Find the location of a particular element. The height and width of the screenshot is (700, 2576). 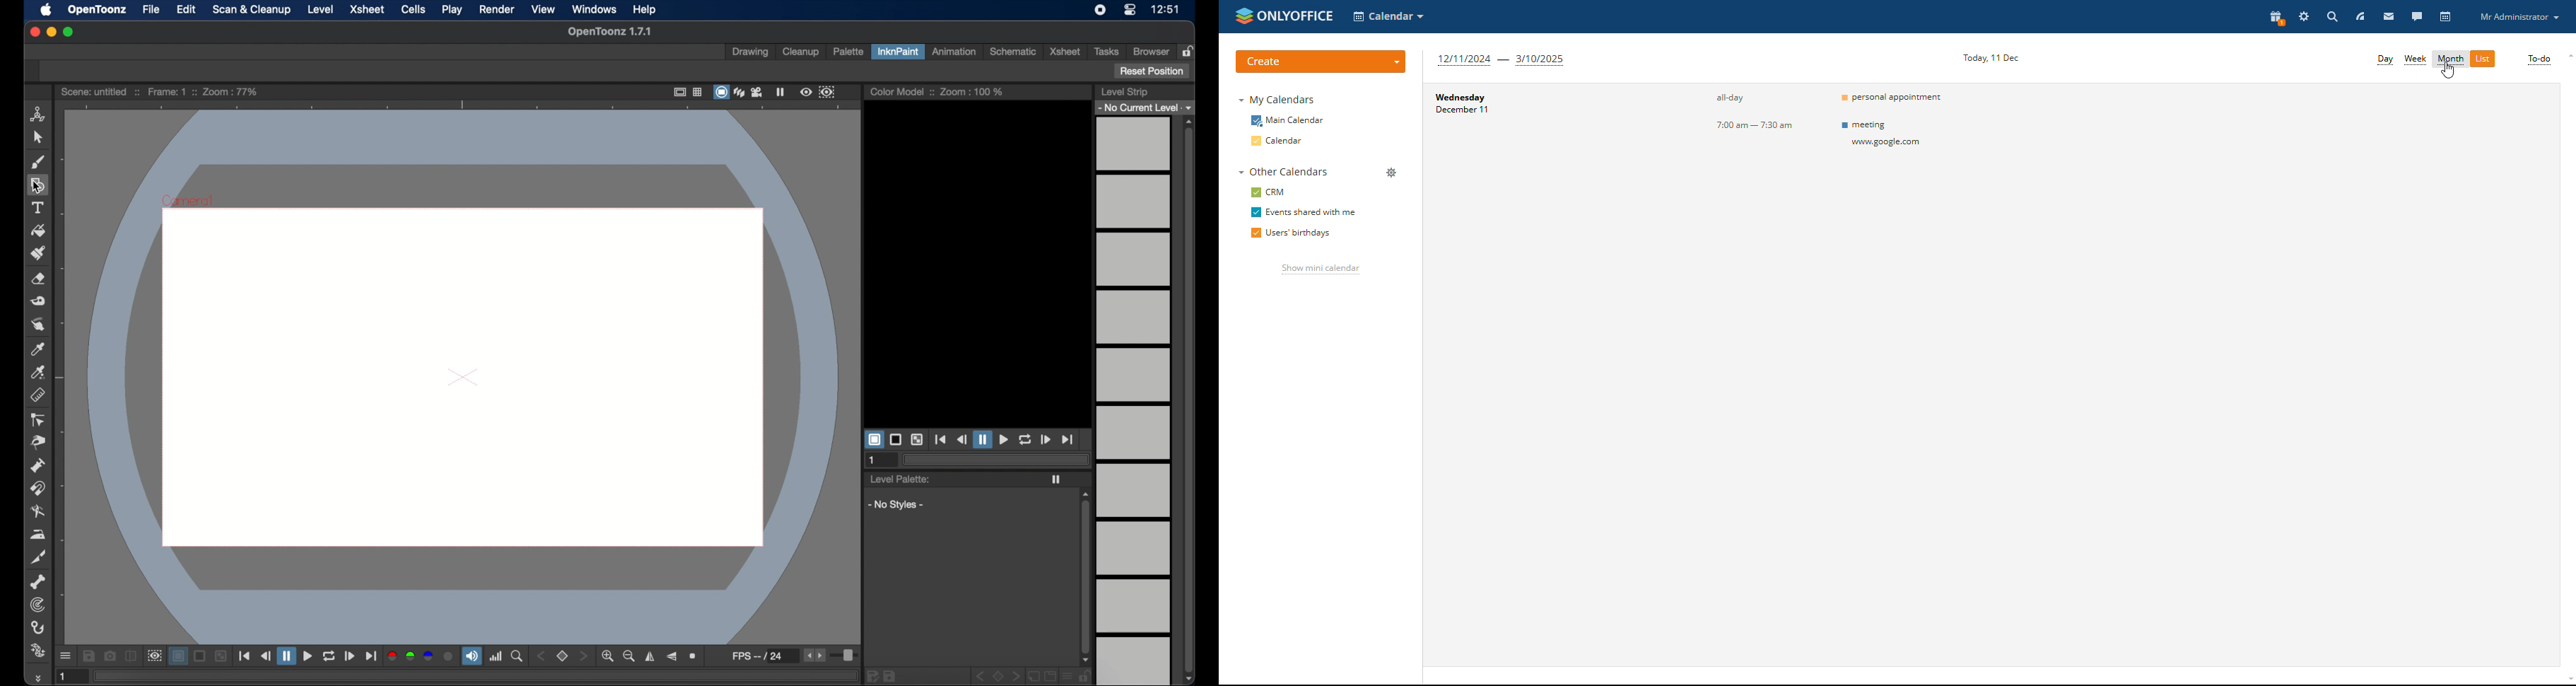

eraser tool is located at coordinates (38, 279).